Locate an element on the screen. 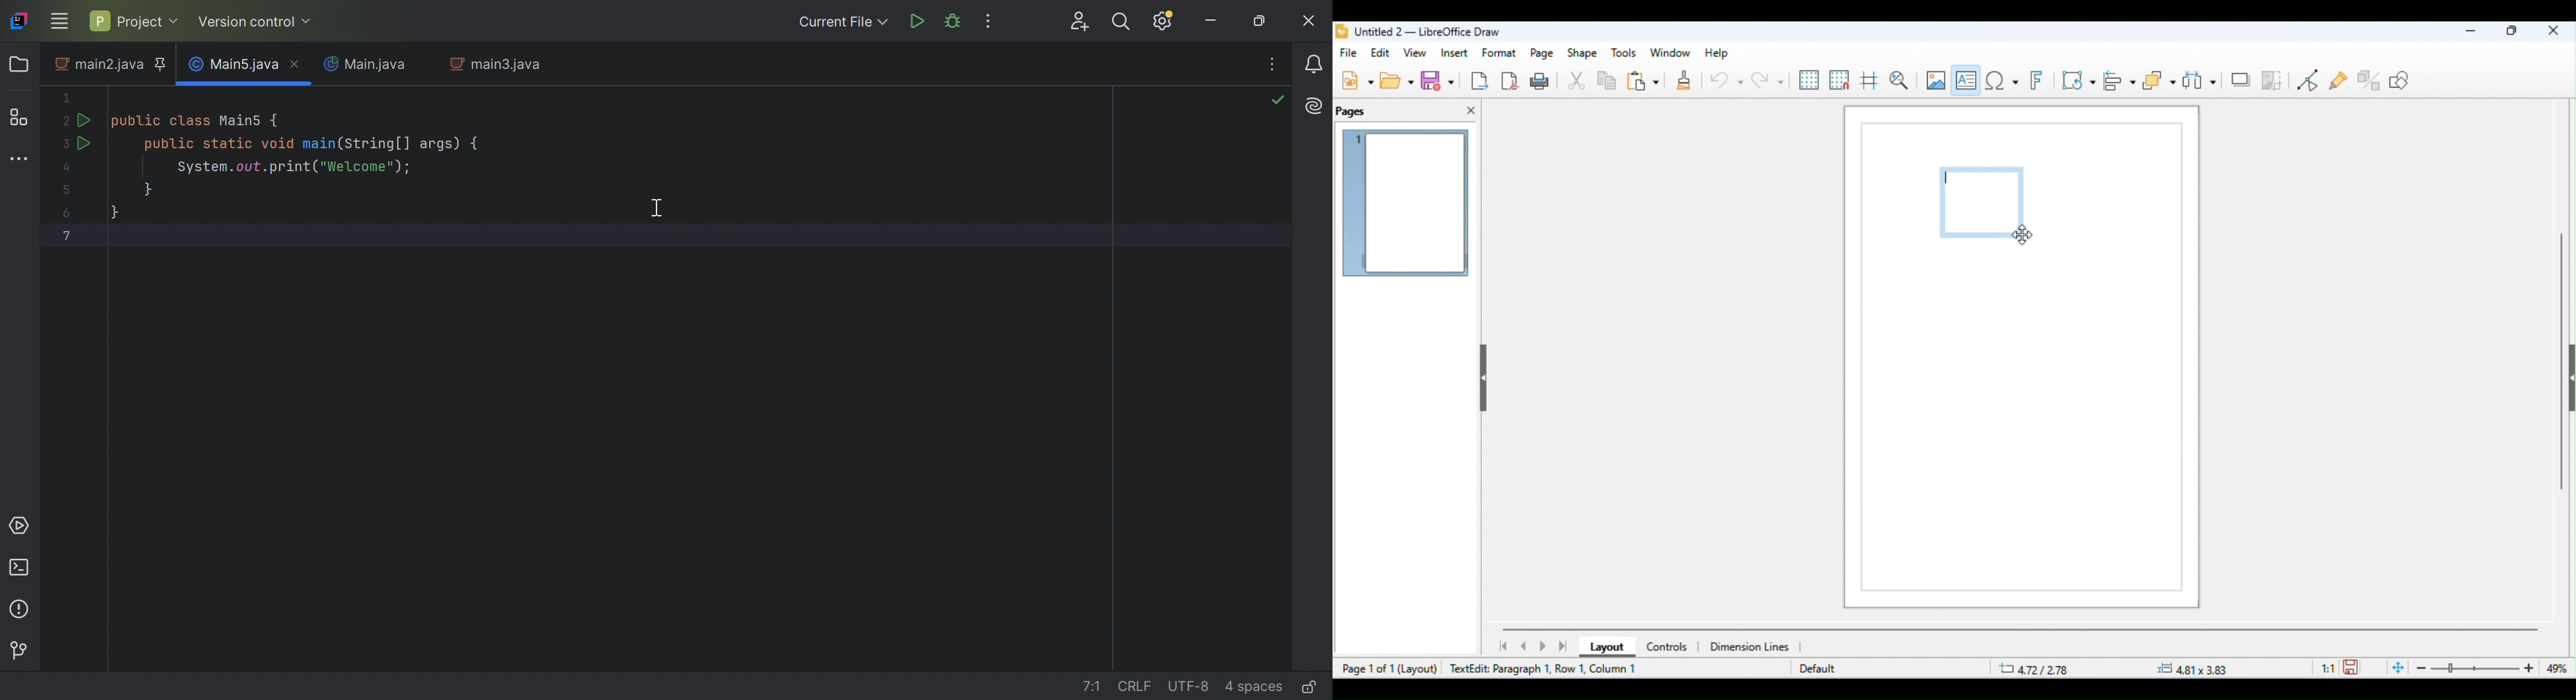 This screenshot has height=700, width=2576. layout is located at coordinates (1604, 648).